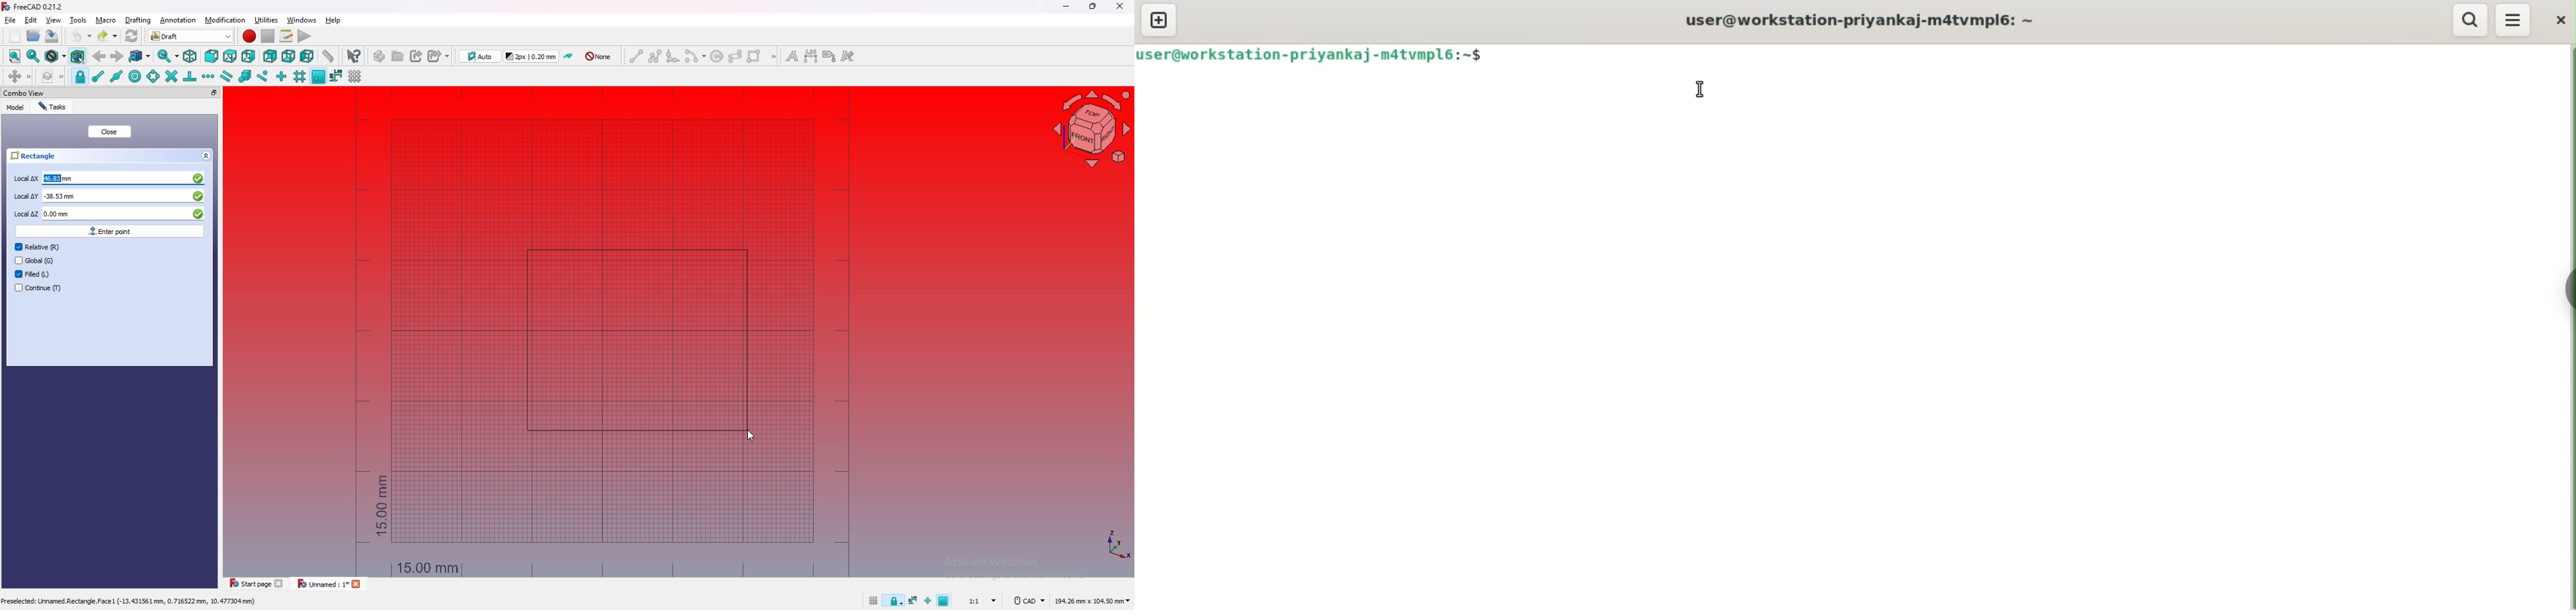 This screenshot has height=616, width=2576. What do you see at coordinates (249, 36) in the screenshot?
I see `Macro recording` at bounding box center [249, 36].